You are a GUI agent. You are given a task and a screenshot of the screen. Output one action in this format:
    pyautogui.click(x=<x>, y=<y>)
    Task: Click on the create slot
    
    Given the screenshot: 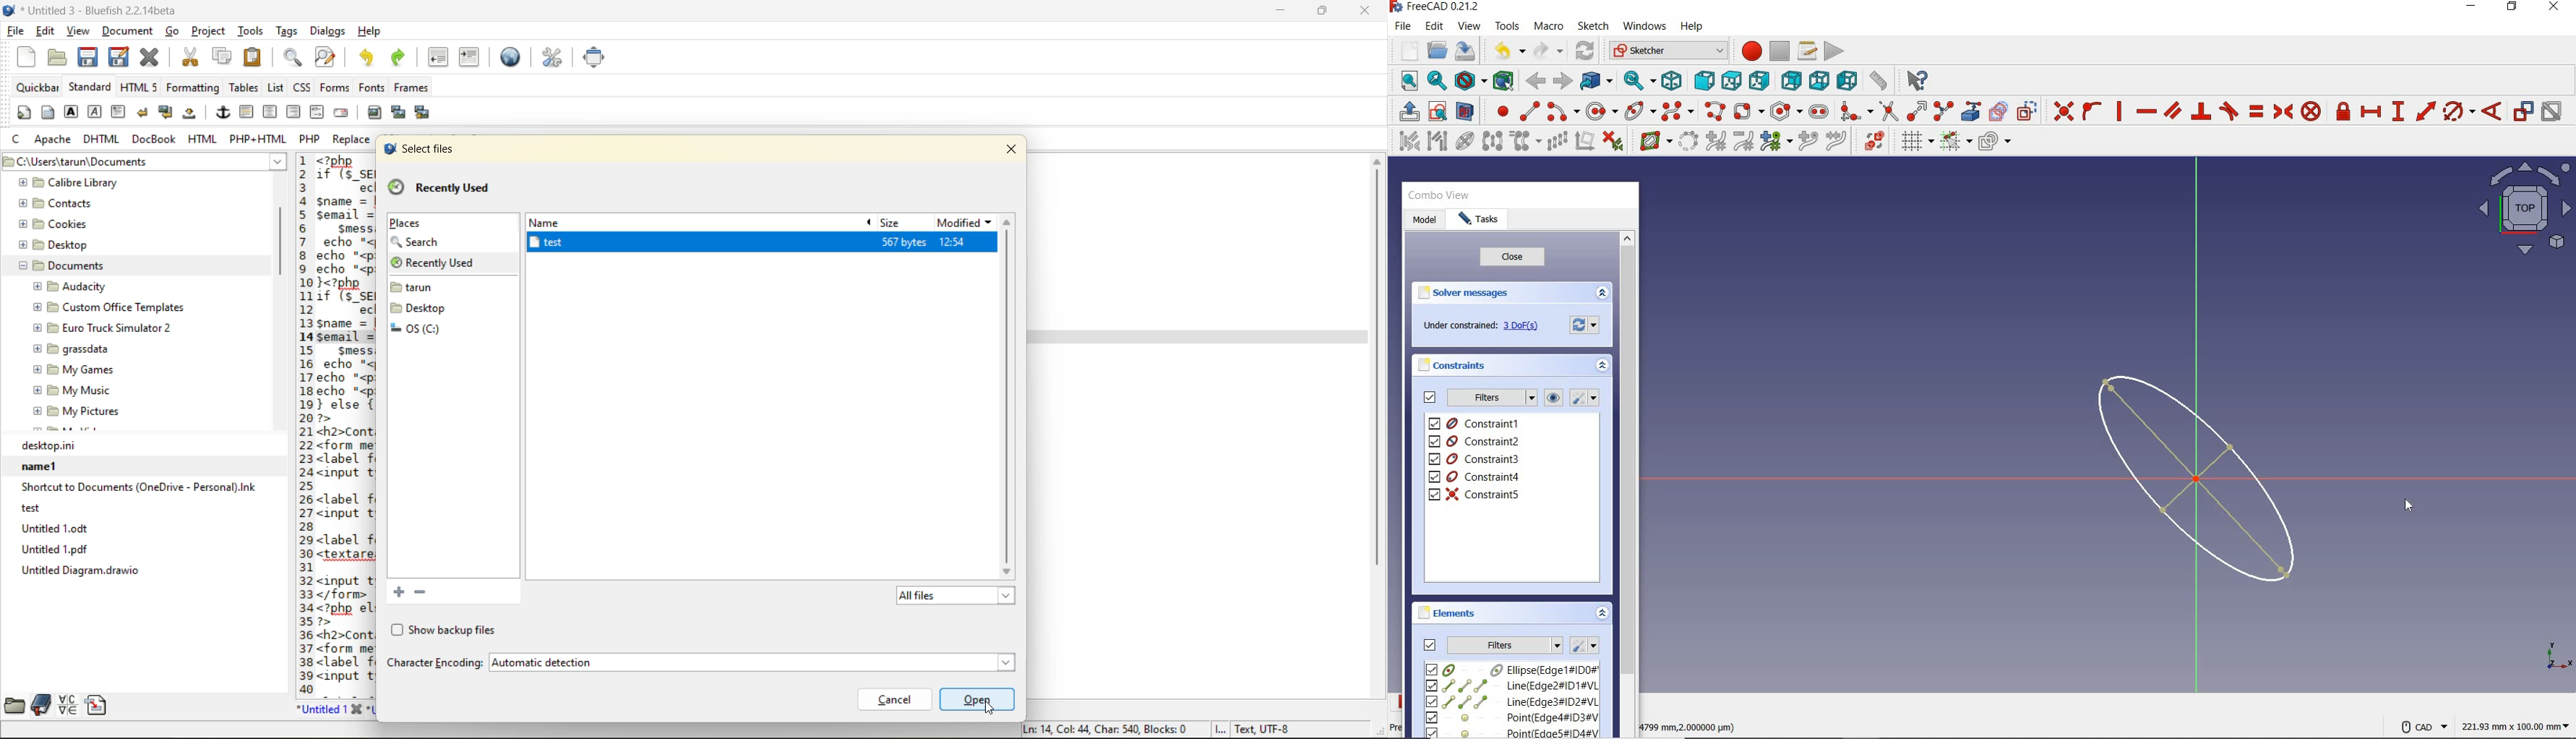 What is the action you would take?
    pyautogui.click(x=1817, y=110)
    